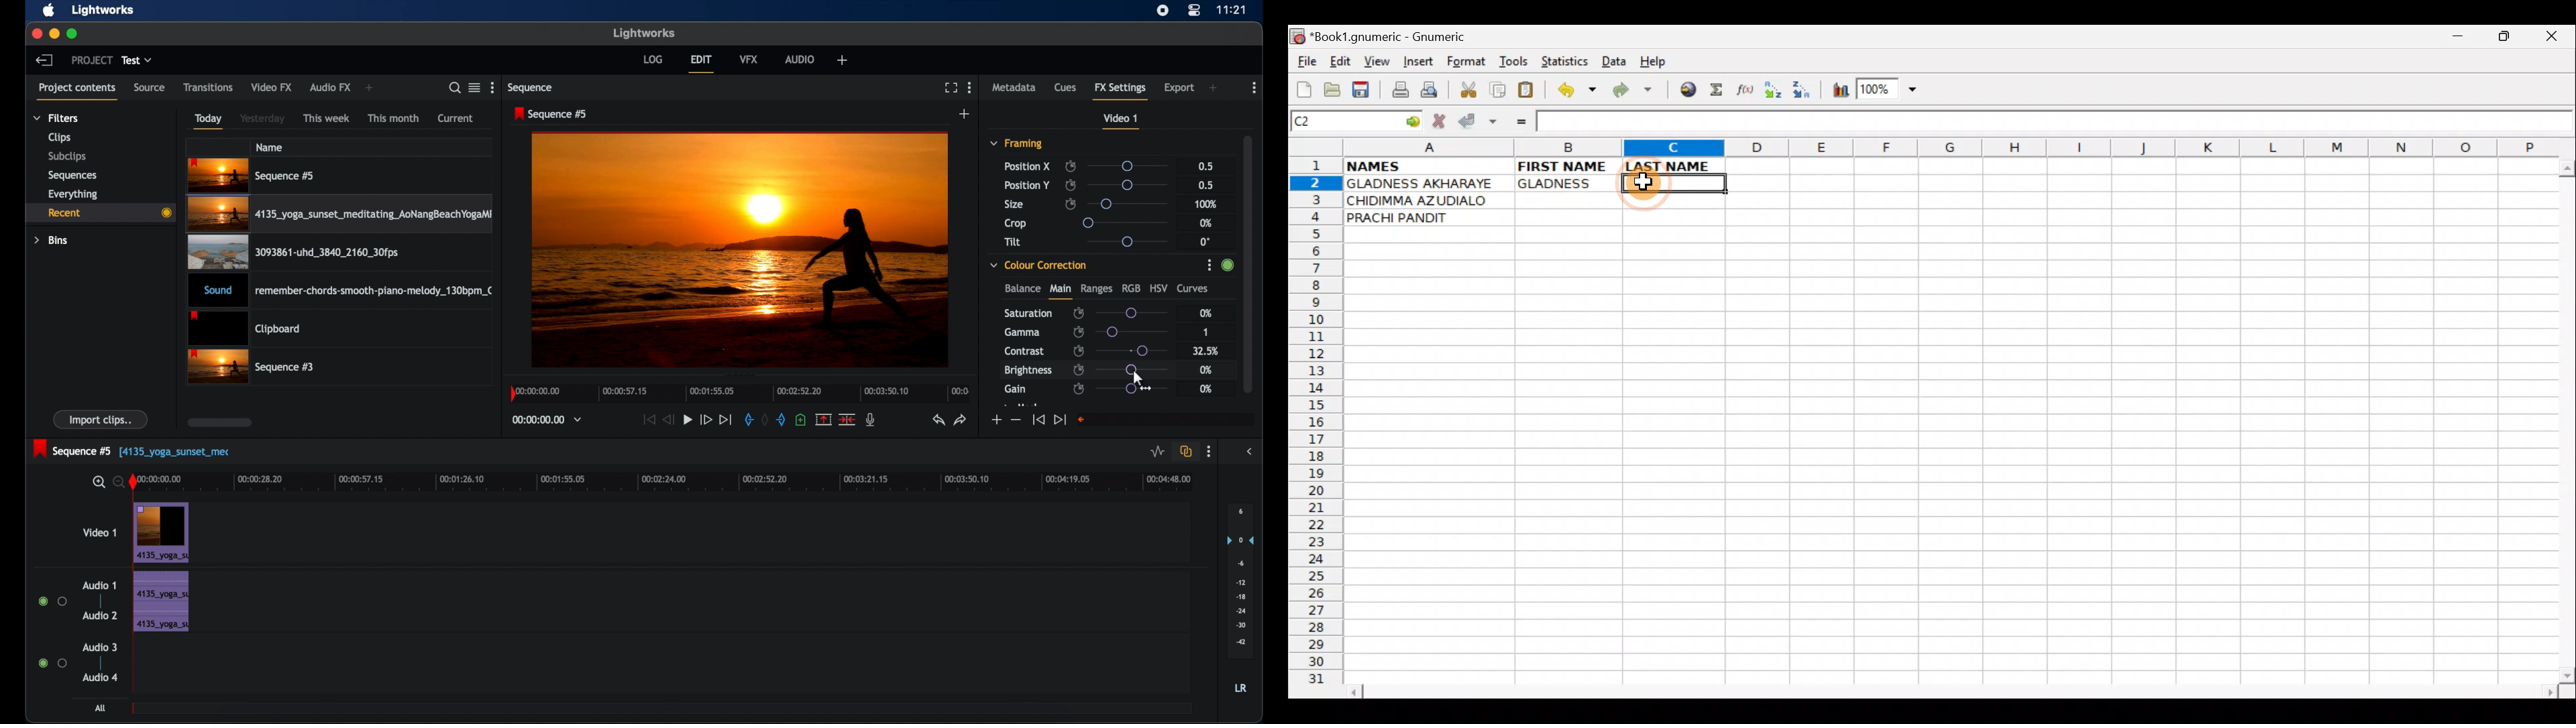  Describe the element at coordinates (162, 533) in the screenshot. I see `video clip` at that location.